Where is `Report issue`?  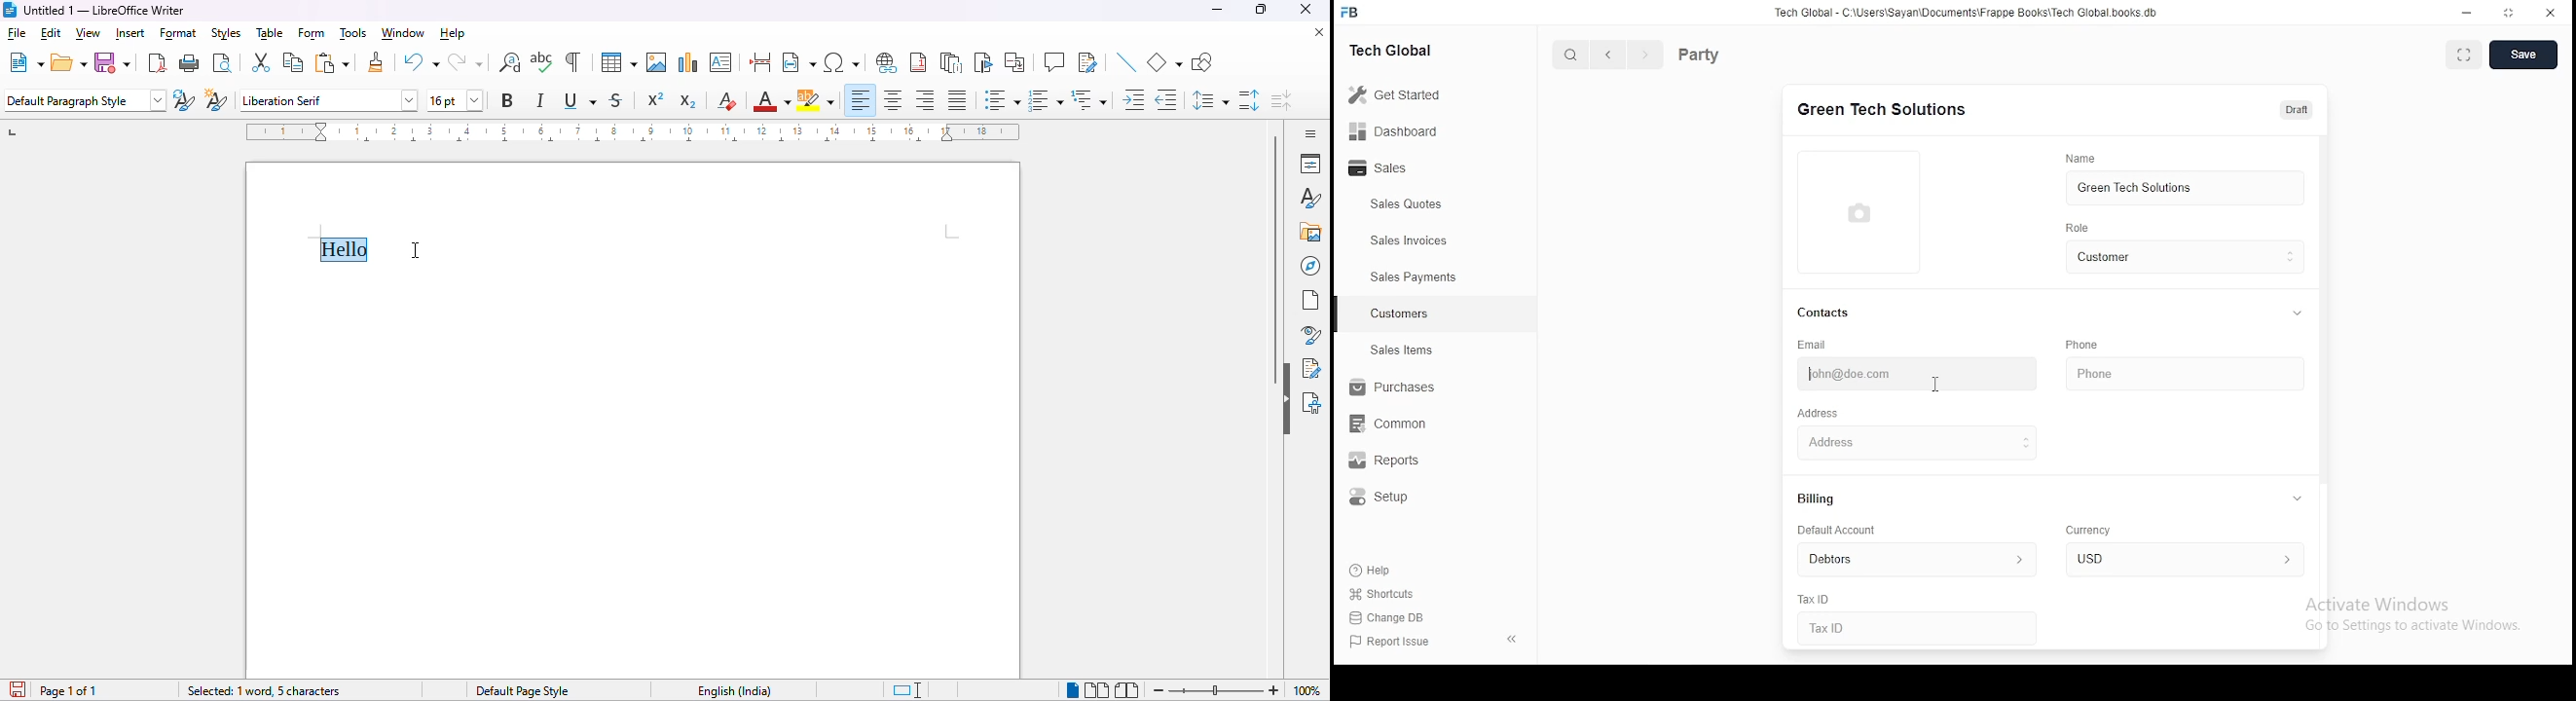
Report issue is located at coordinates (1393, 643).